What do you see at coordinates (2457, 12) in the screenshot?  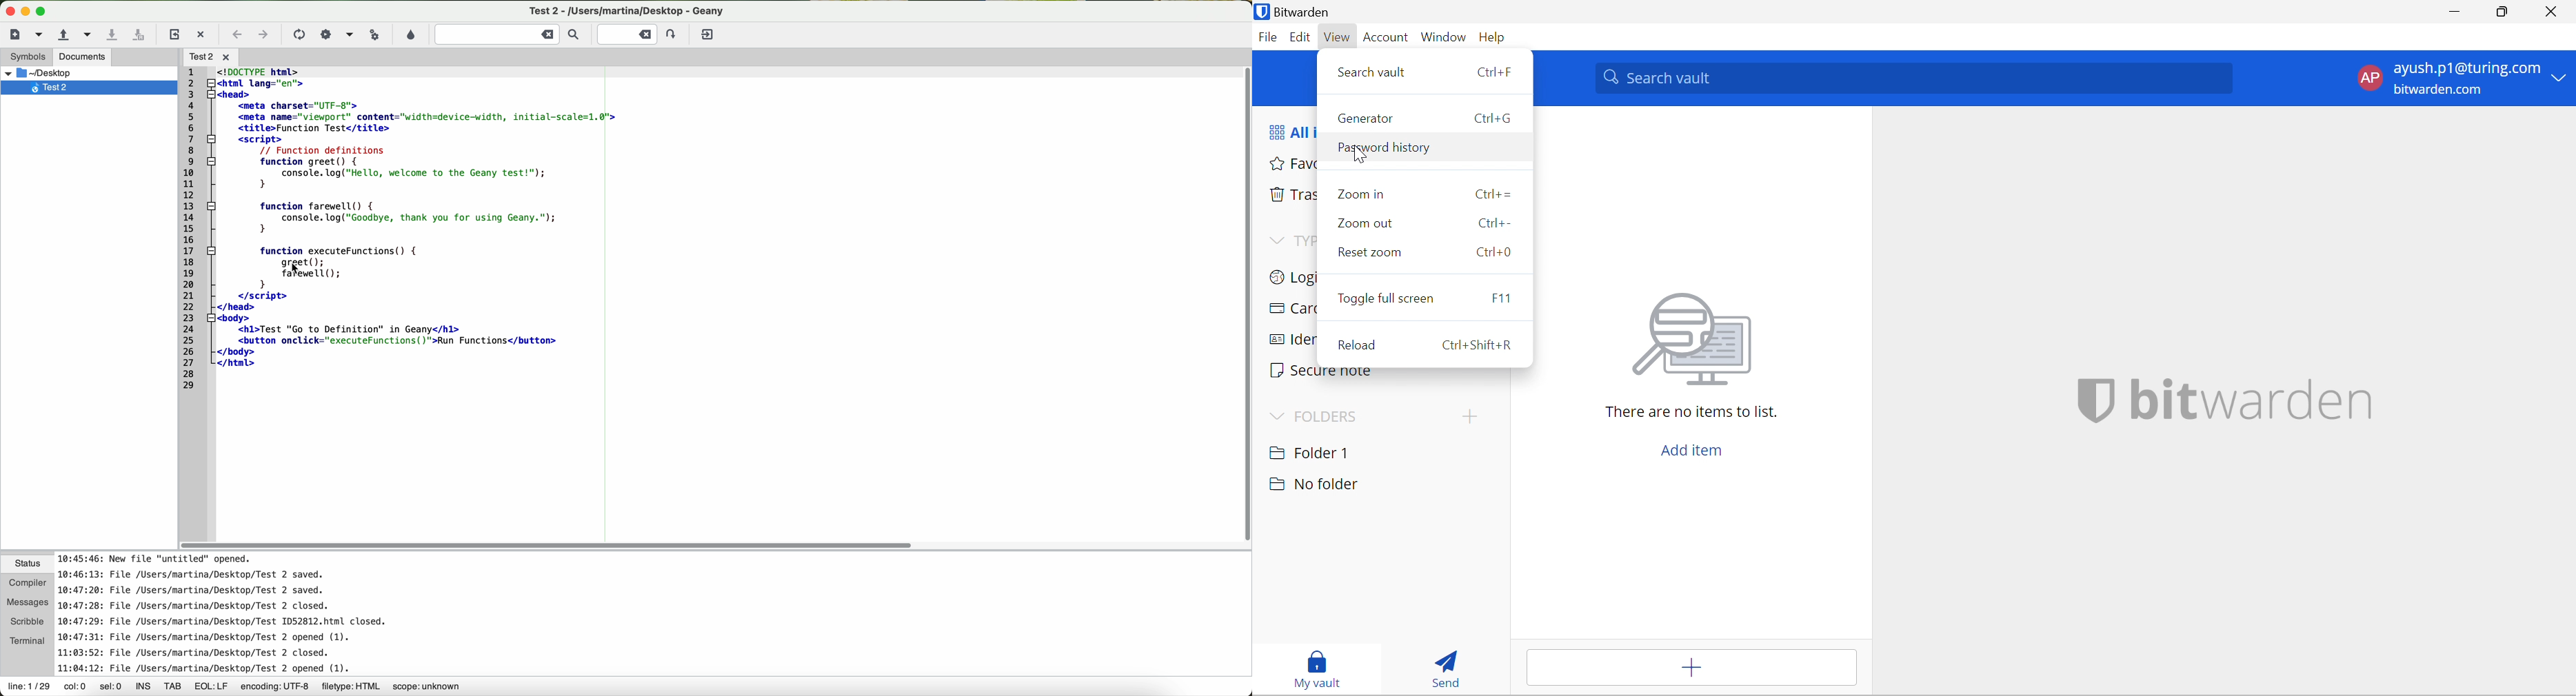 I see `minimize` at bounding box center [2457, 12].